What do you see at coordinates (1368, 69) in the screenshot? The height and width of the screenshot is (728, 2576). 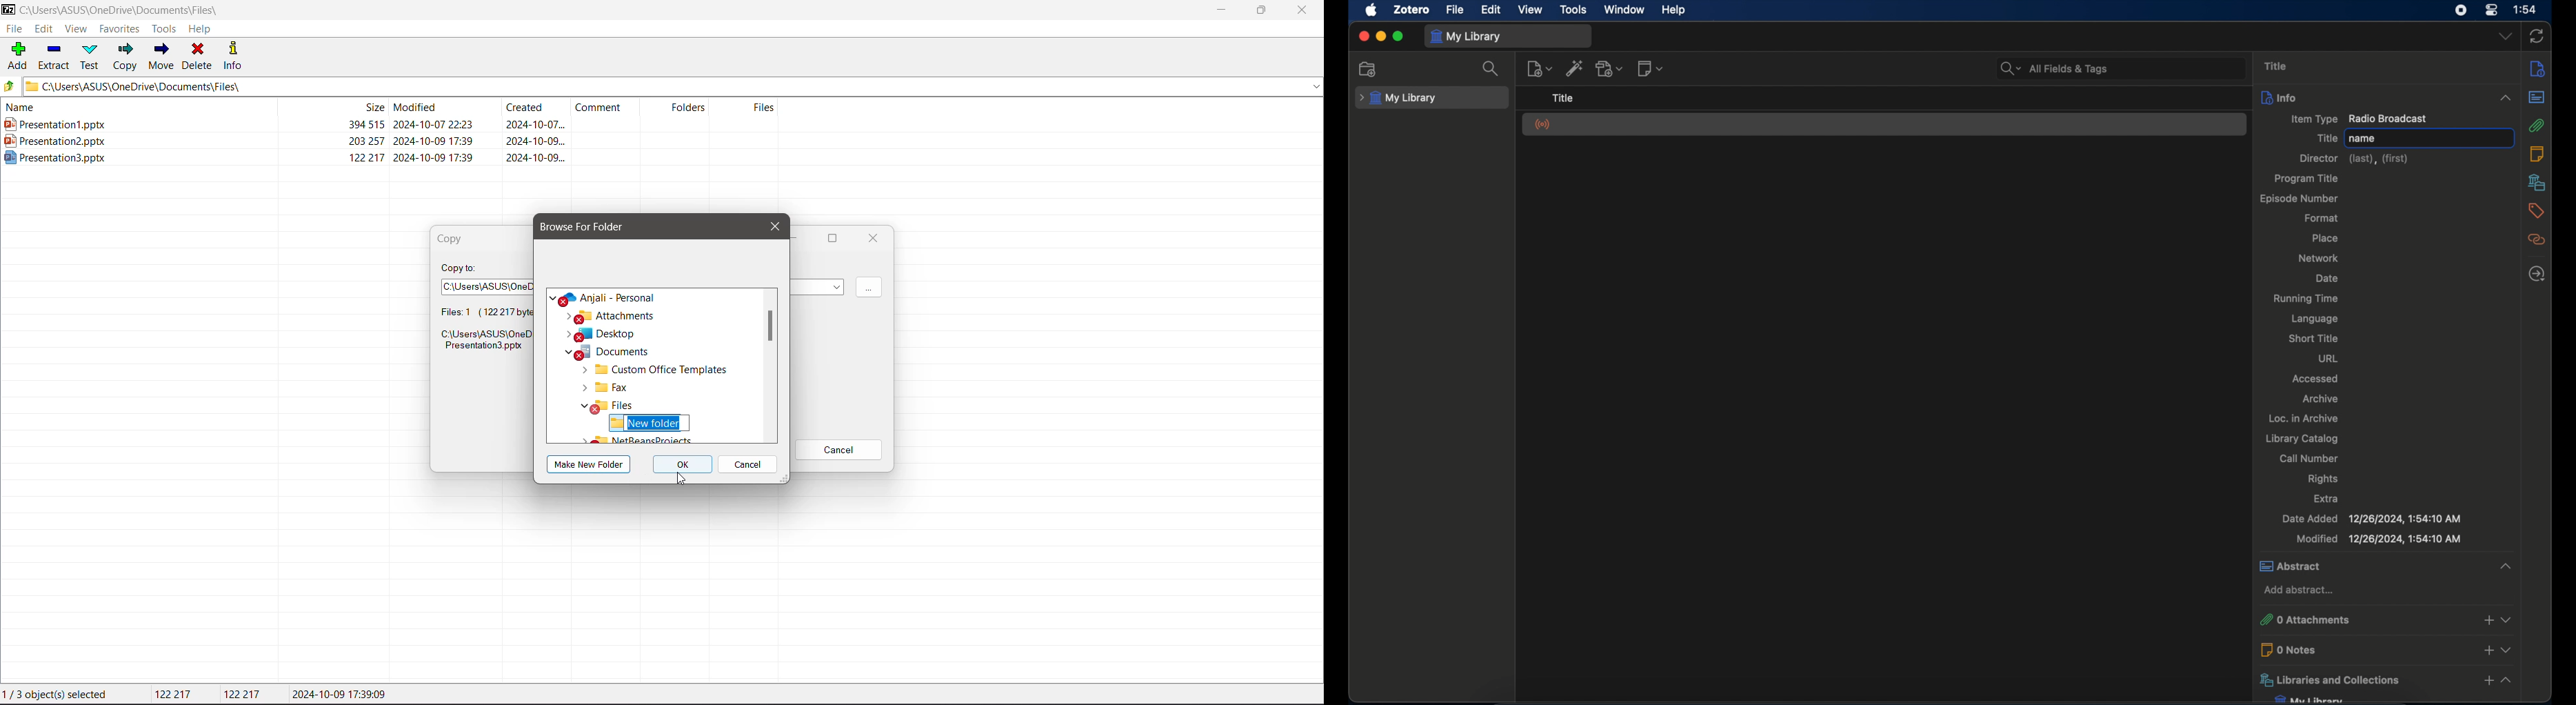 I see `new collection` at bounding box center [1368, 69].